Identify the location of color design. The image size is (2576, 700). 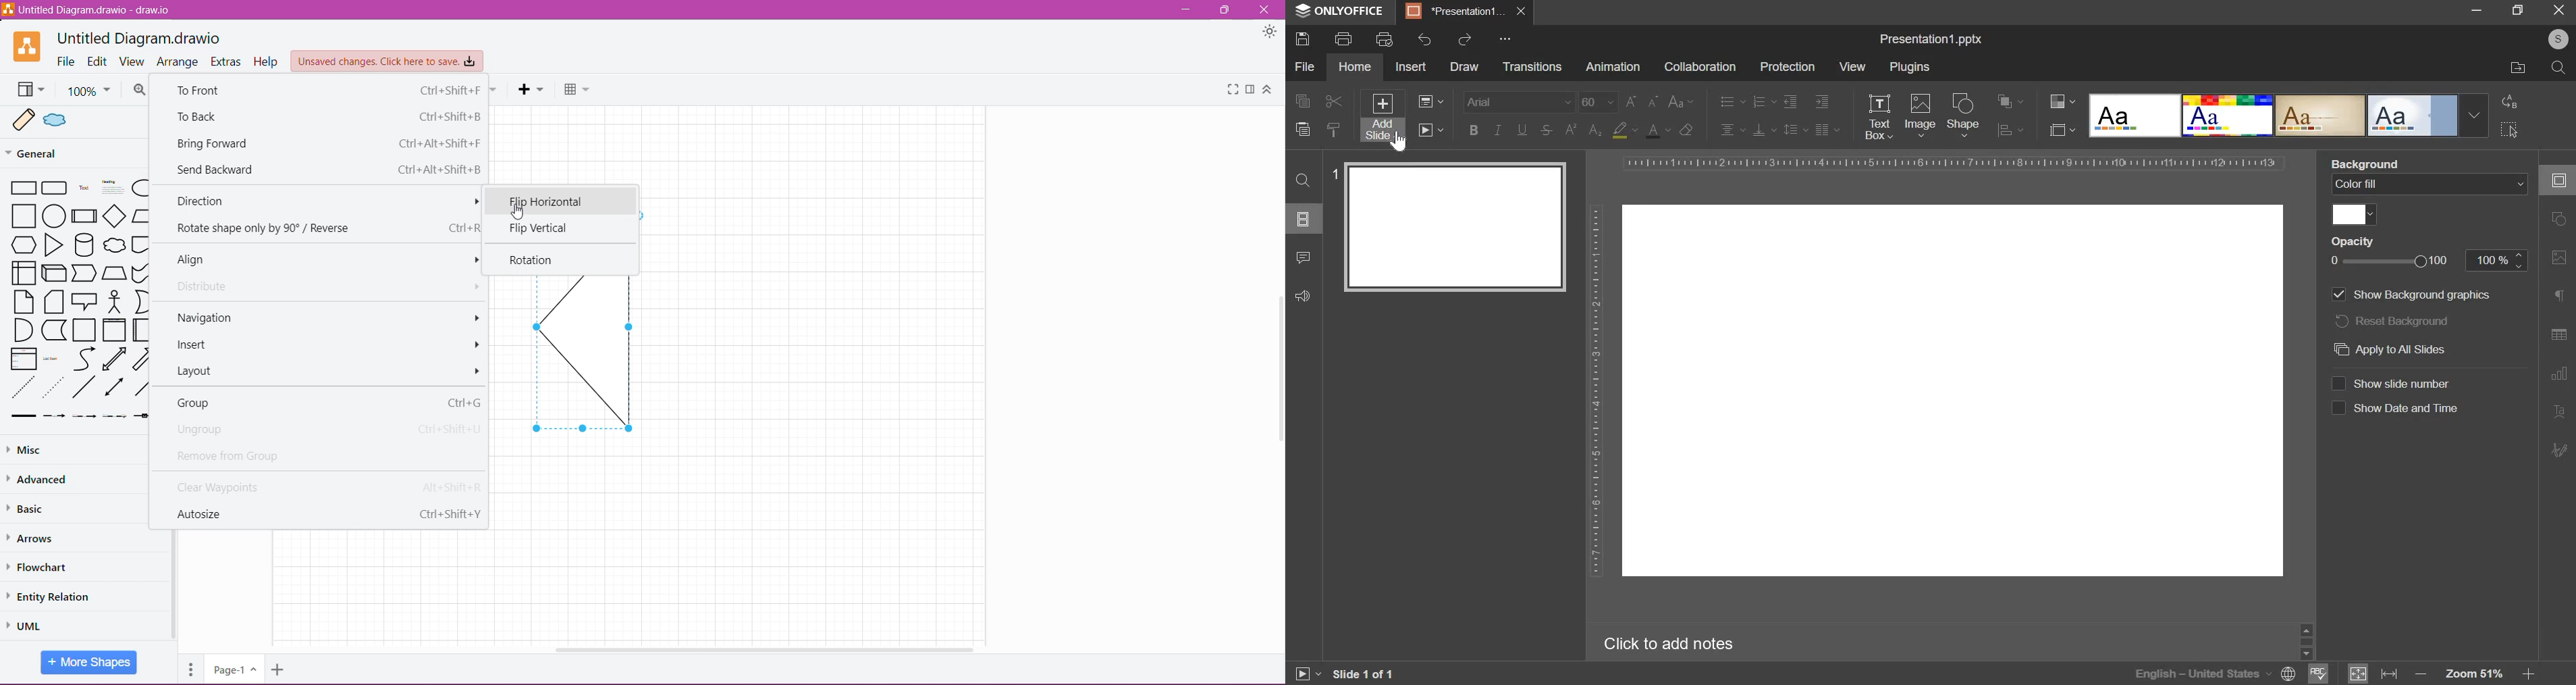
(2062, 101).